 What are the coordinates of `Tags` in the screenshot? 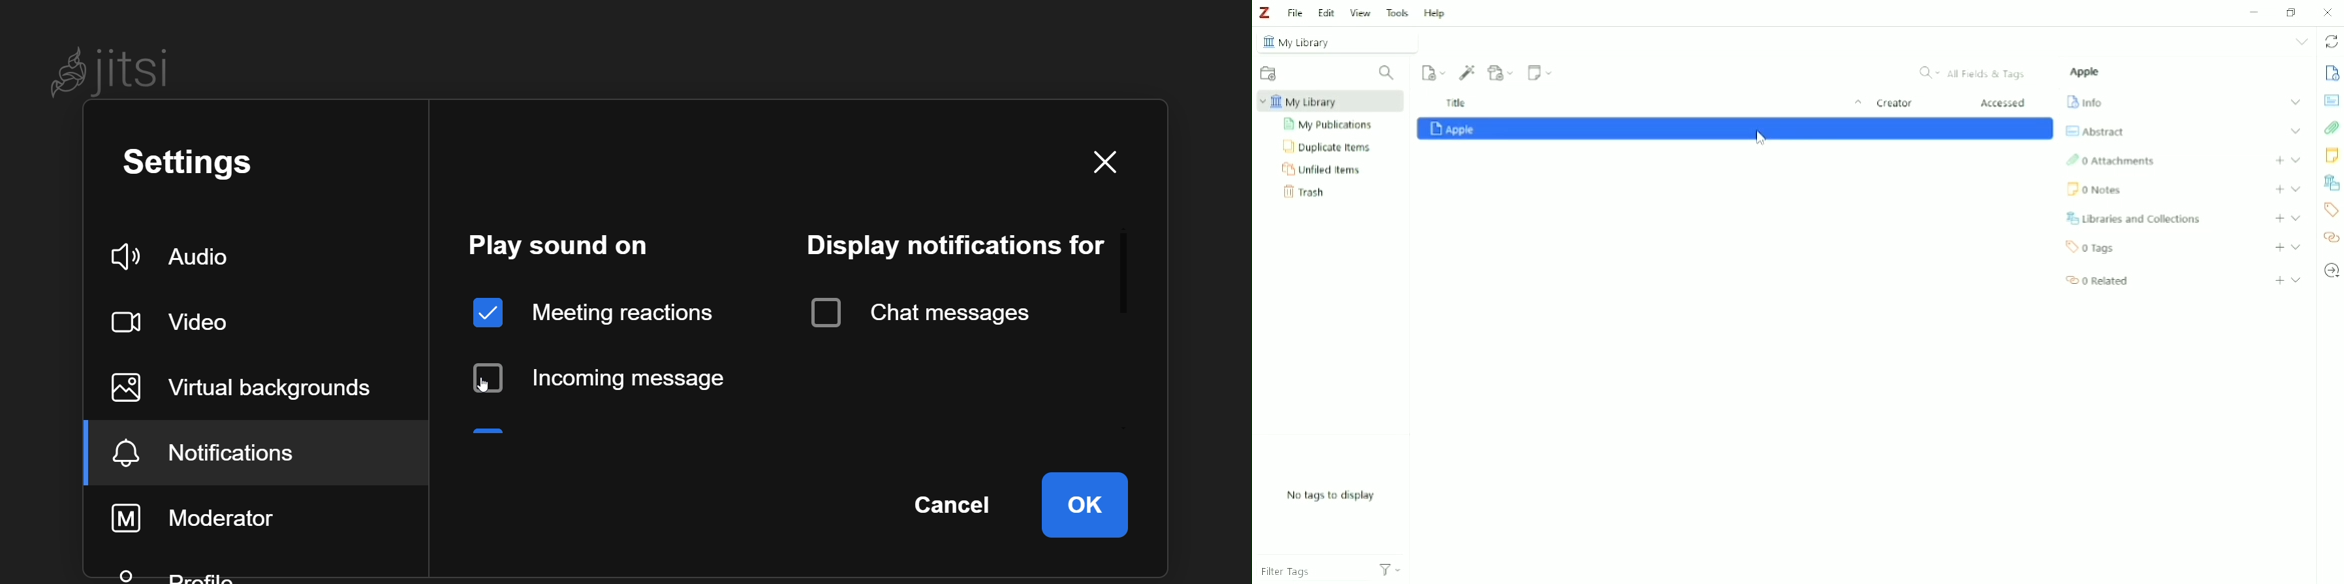 It's located at (2332, 210).